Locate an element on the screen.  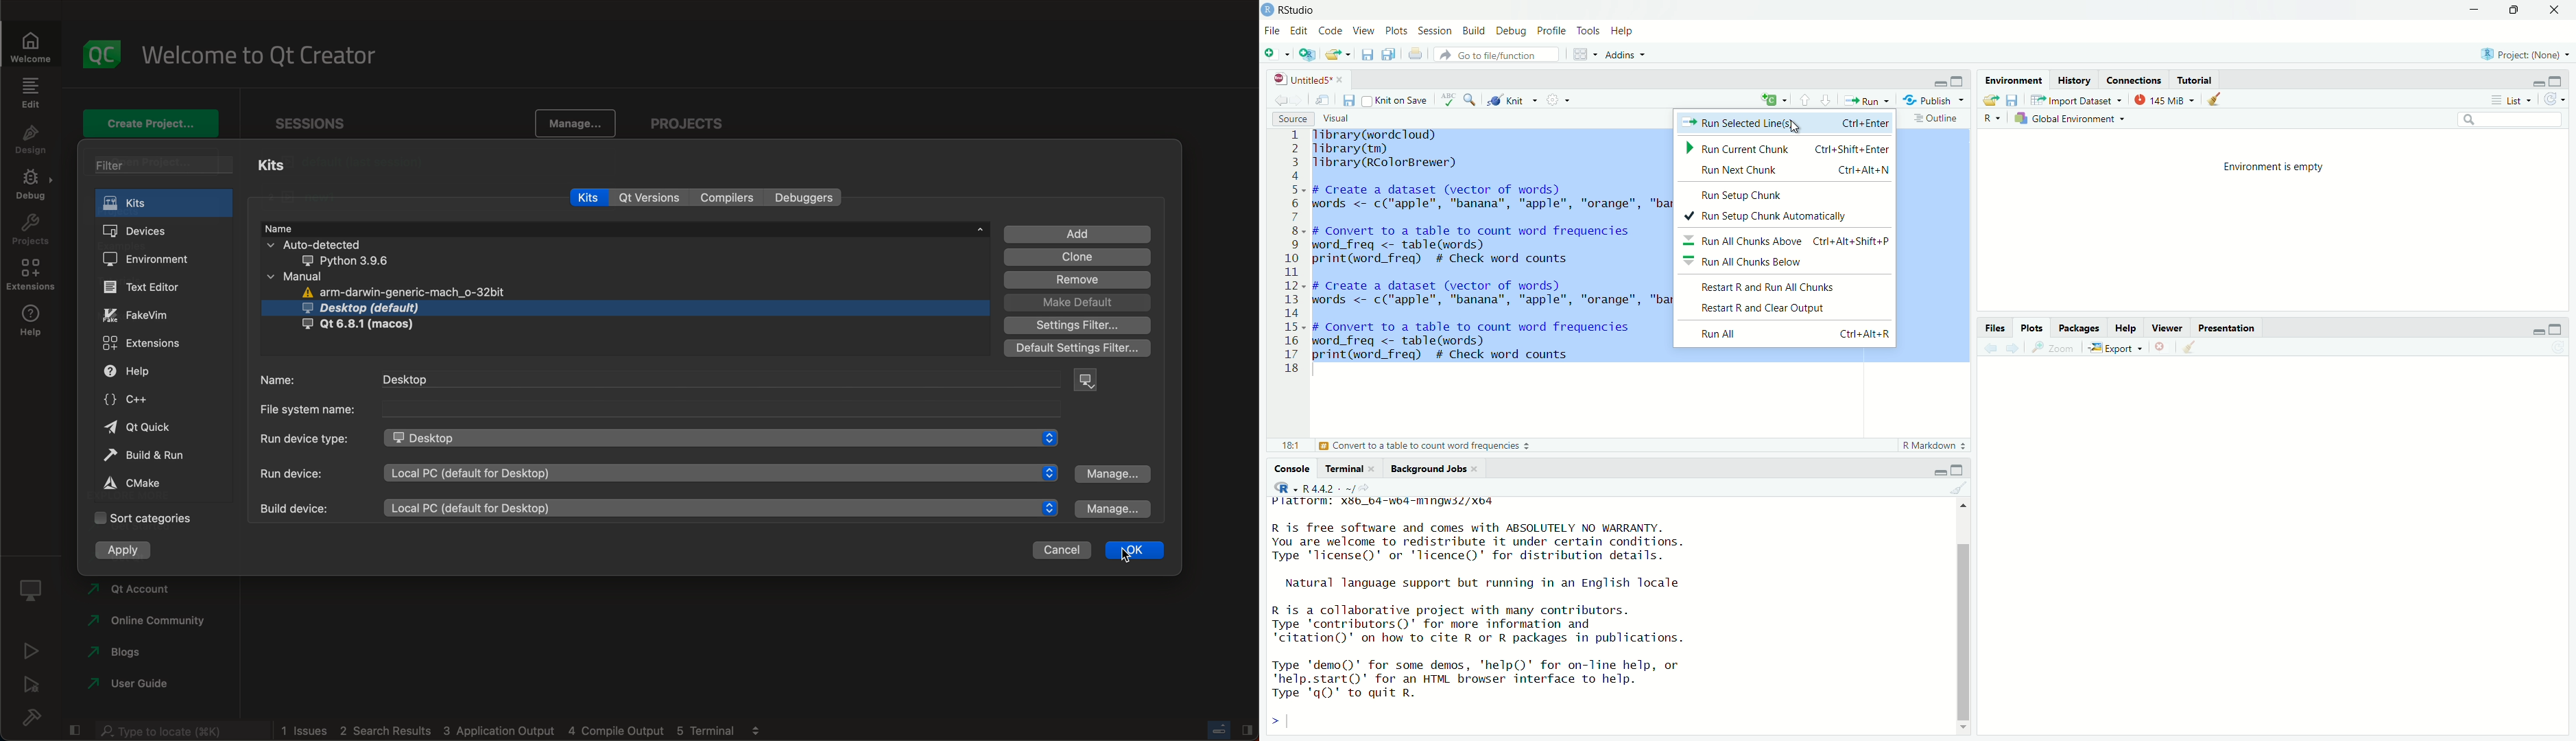
Debug is located at coordinates (1510, 33).